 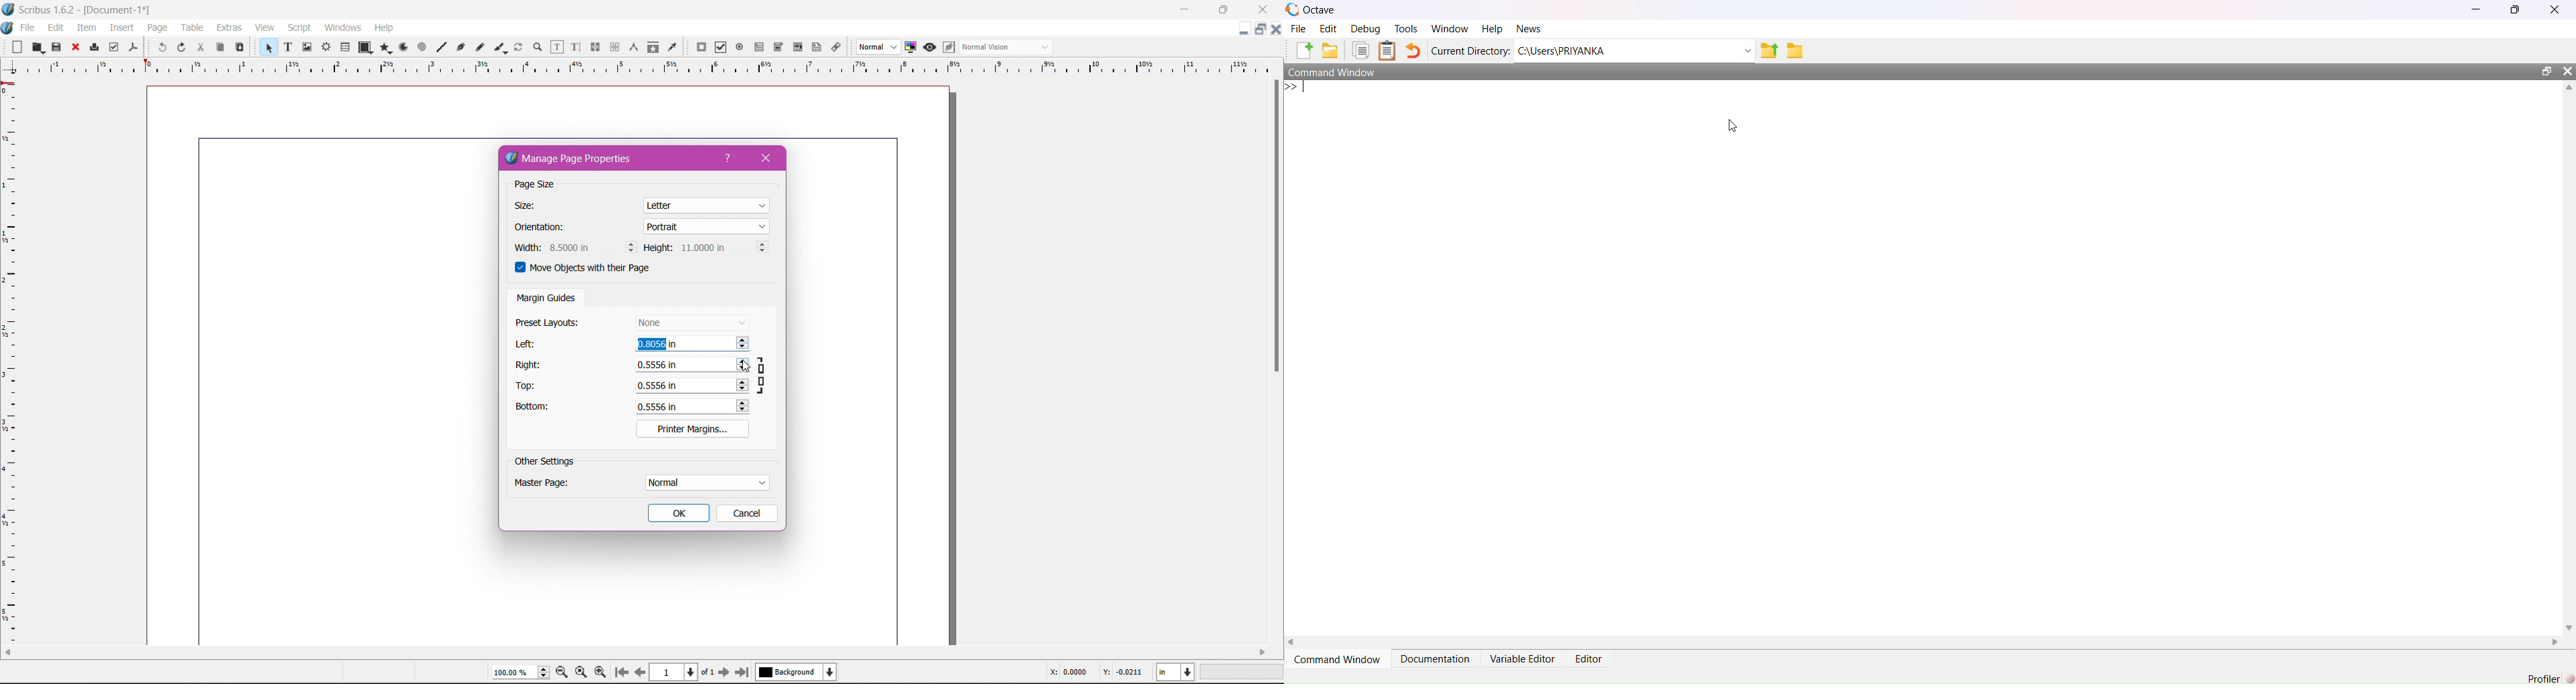 What do you see at coordinates (299, 27) in the screenshot?
I see `Script` at bounding box center [299, 27].